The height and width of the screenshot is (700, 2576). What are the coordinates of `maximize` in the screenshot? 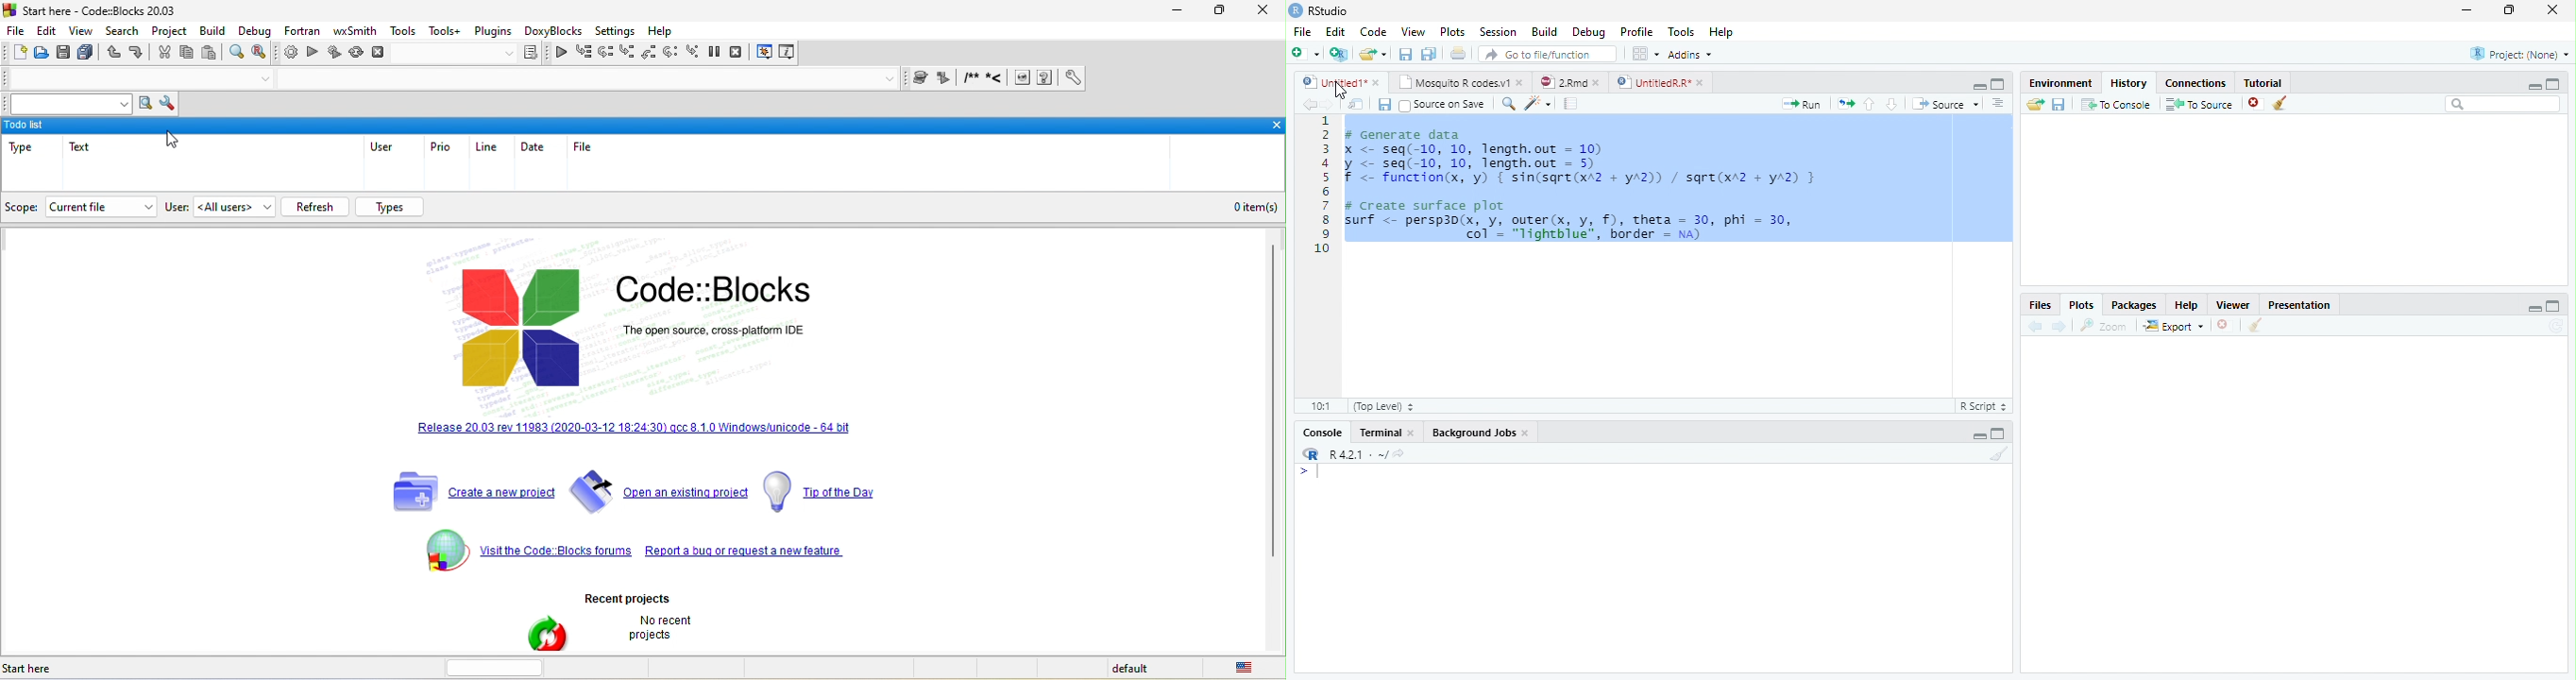 It's located at (2553, 84).